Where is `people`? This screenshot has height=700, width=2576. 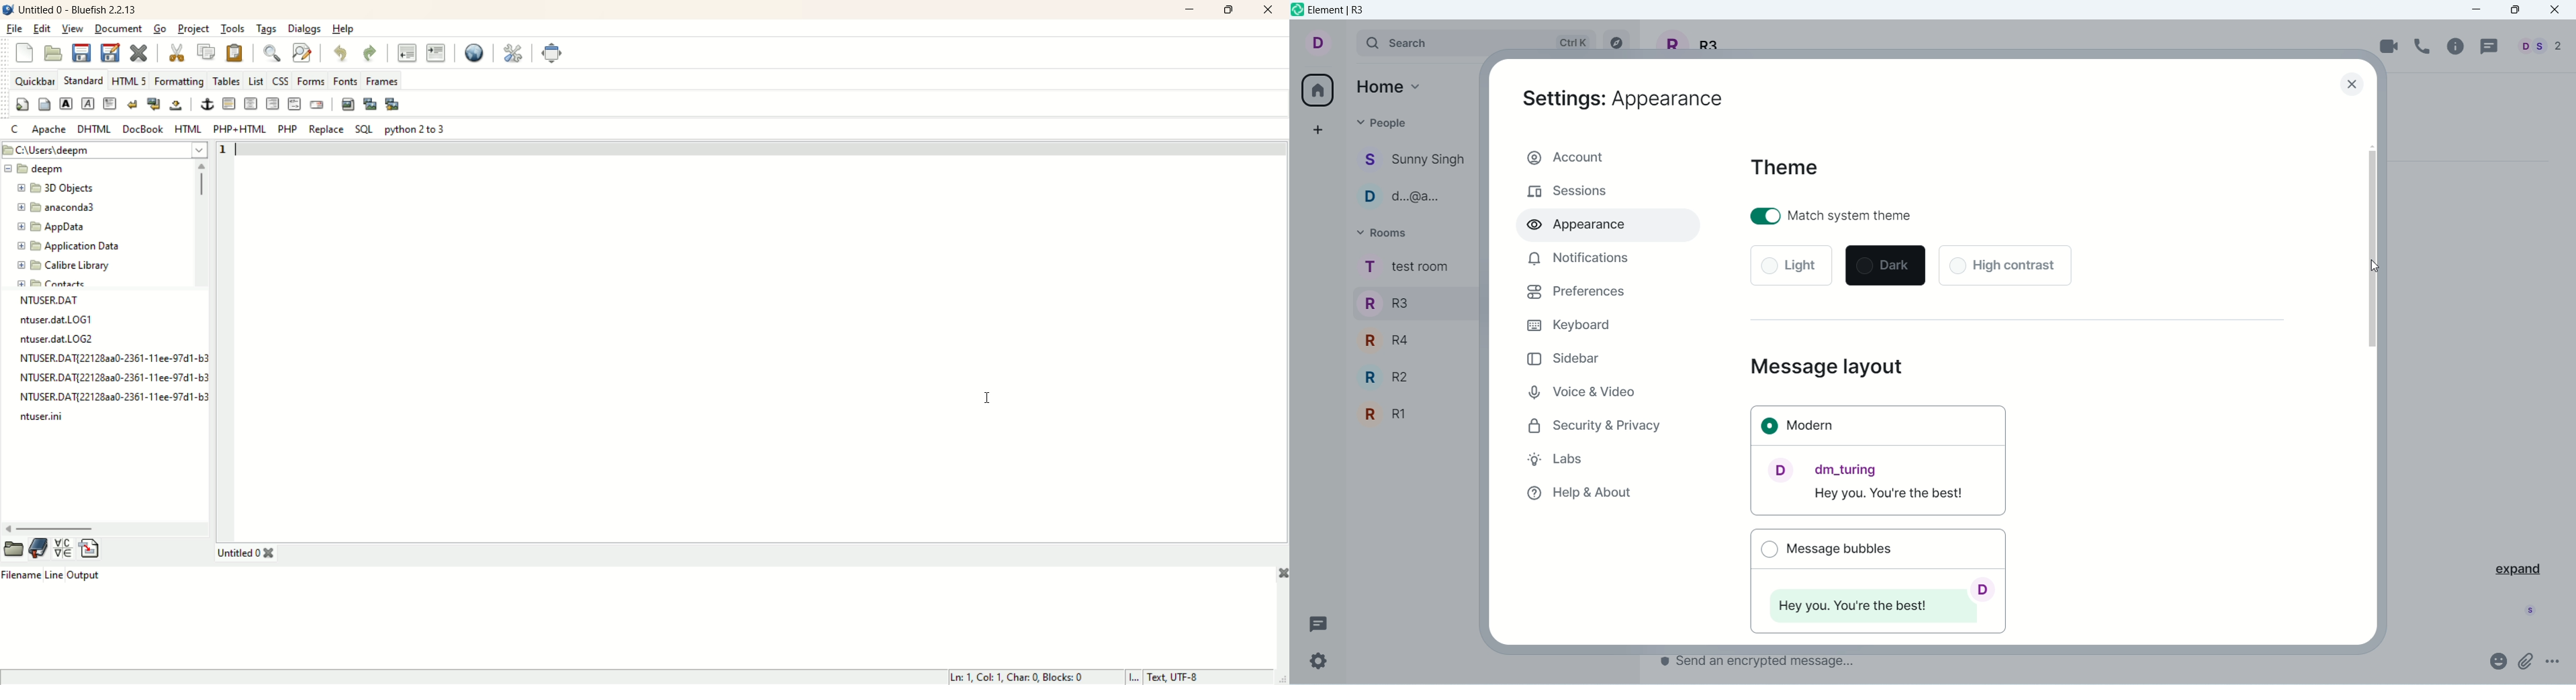 people is located at coordinates (1415, 162).